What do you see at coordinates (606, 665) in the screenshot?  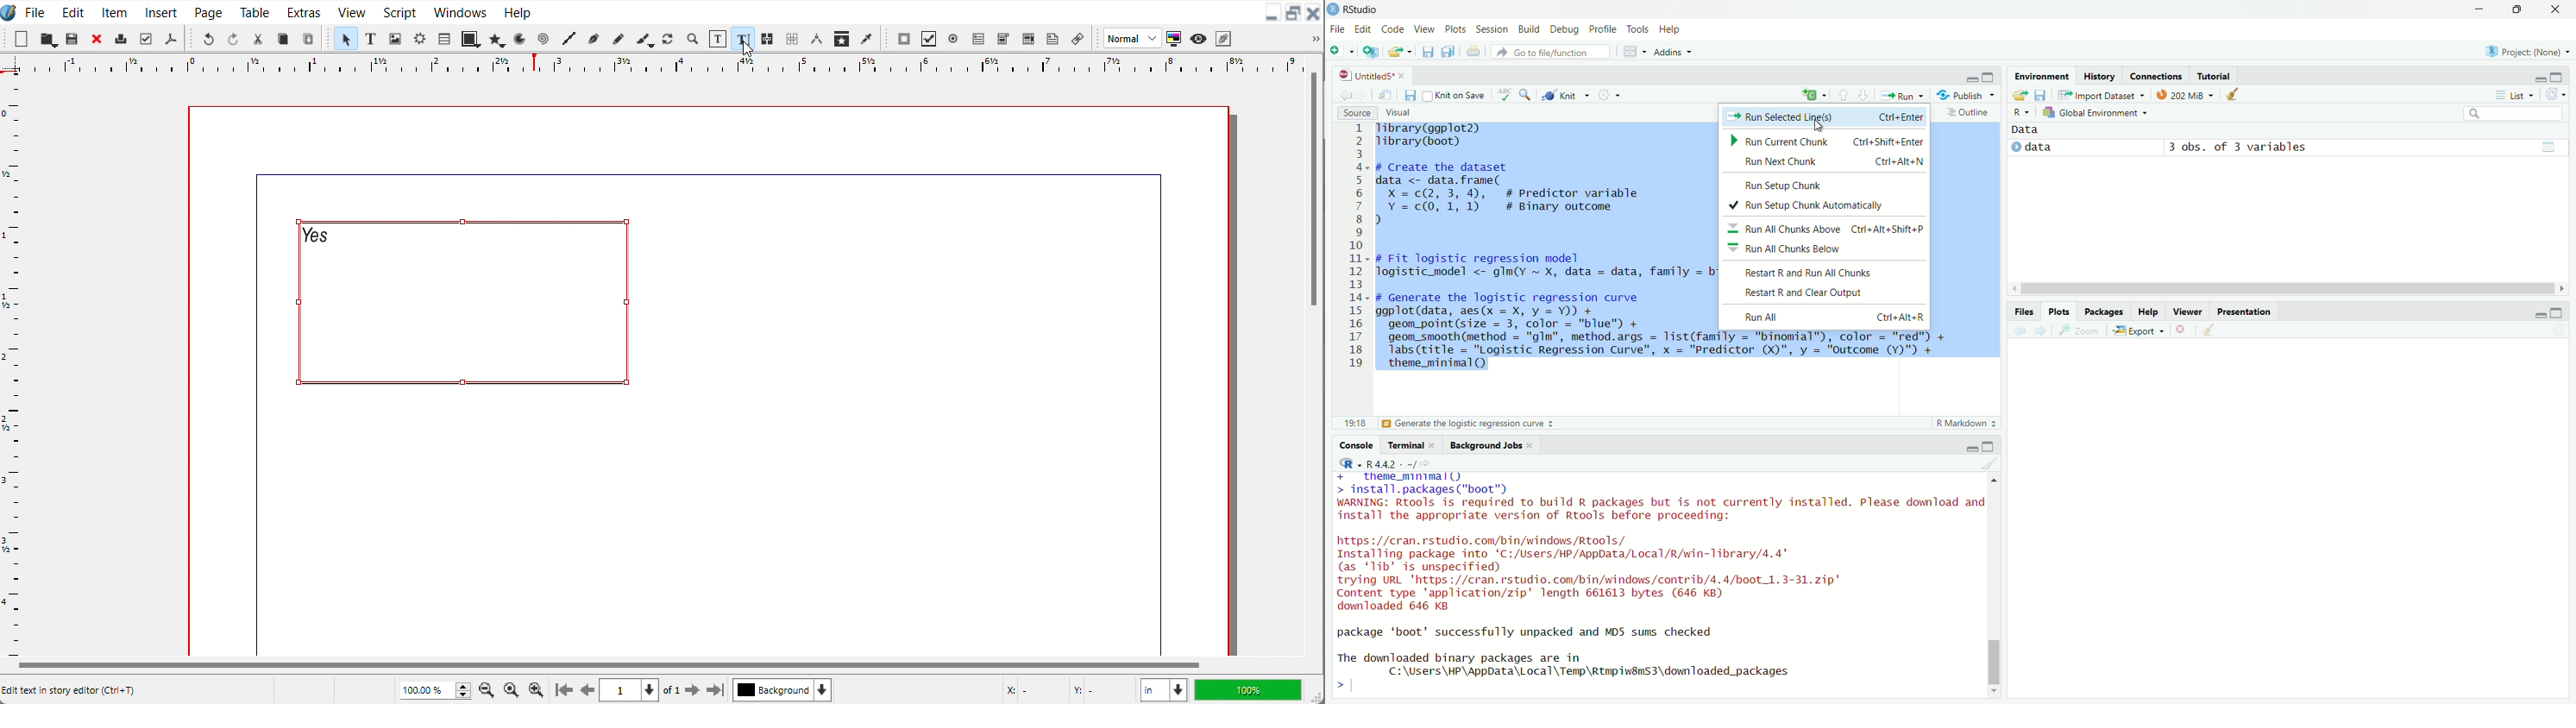 I see `Horizontal Scroll bar` at bounding box center [606, 665].